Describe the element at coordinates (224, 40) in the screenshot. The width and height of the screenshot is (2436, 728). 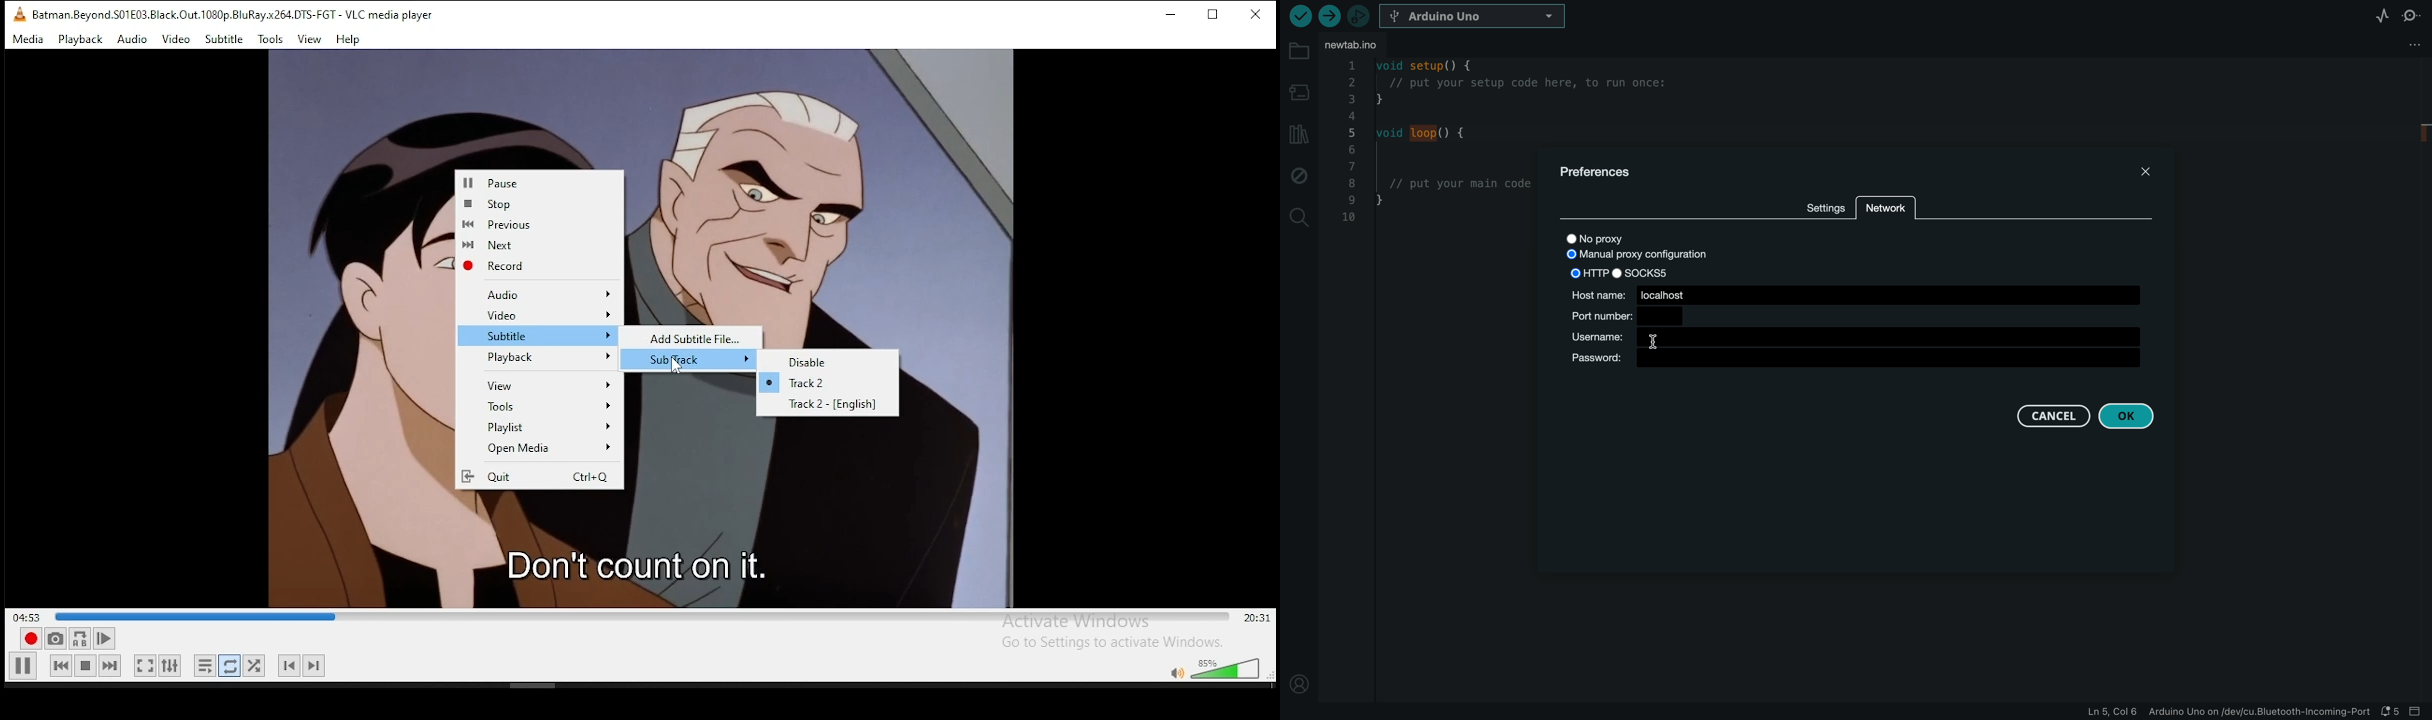
I see `Subtitle` at that location.